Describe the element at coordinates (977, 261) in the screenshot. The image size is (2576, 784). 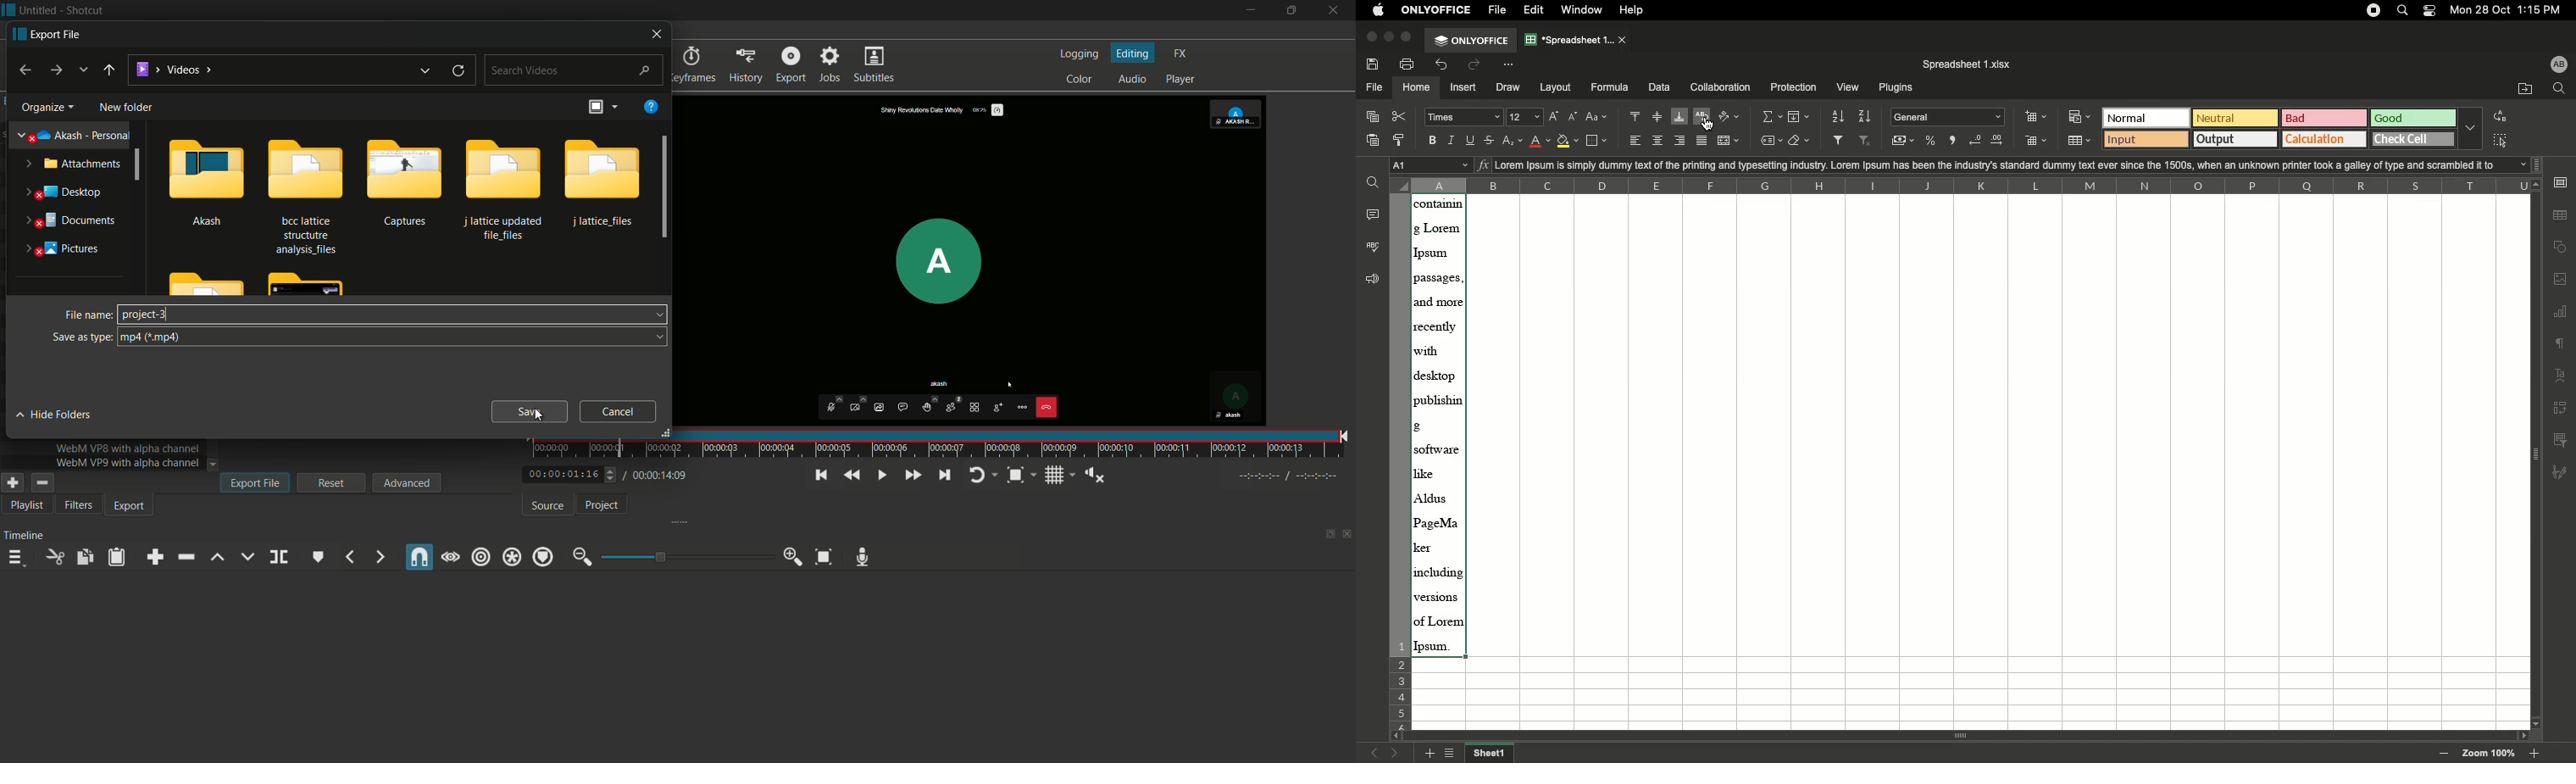
I see `imported file` at that location.